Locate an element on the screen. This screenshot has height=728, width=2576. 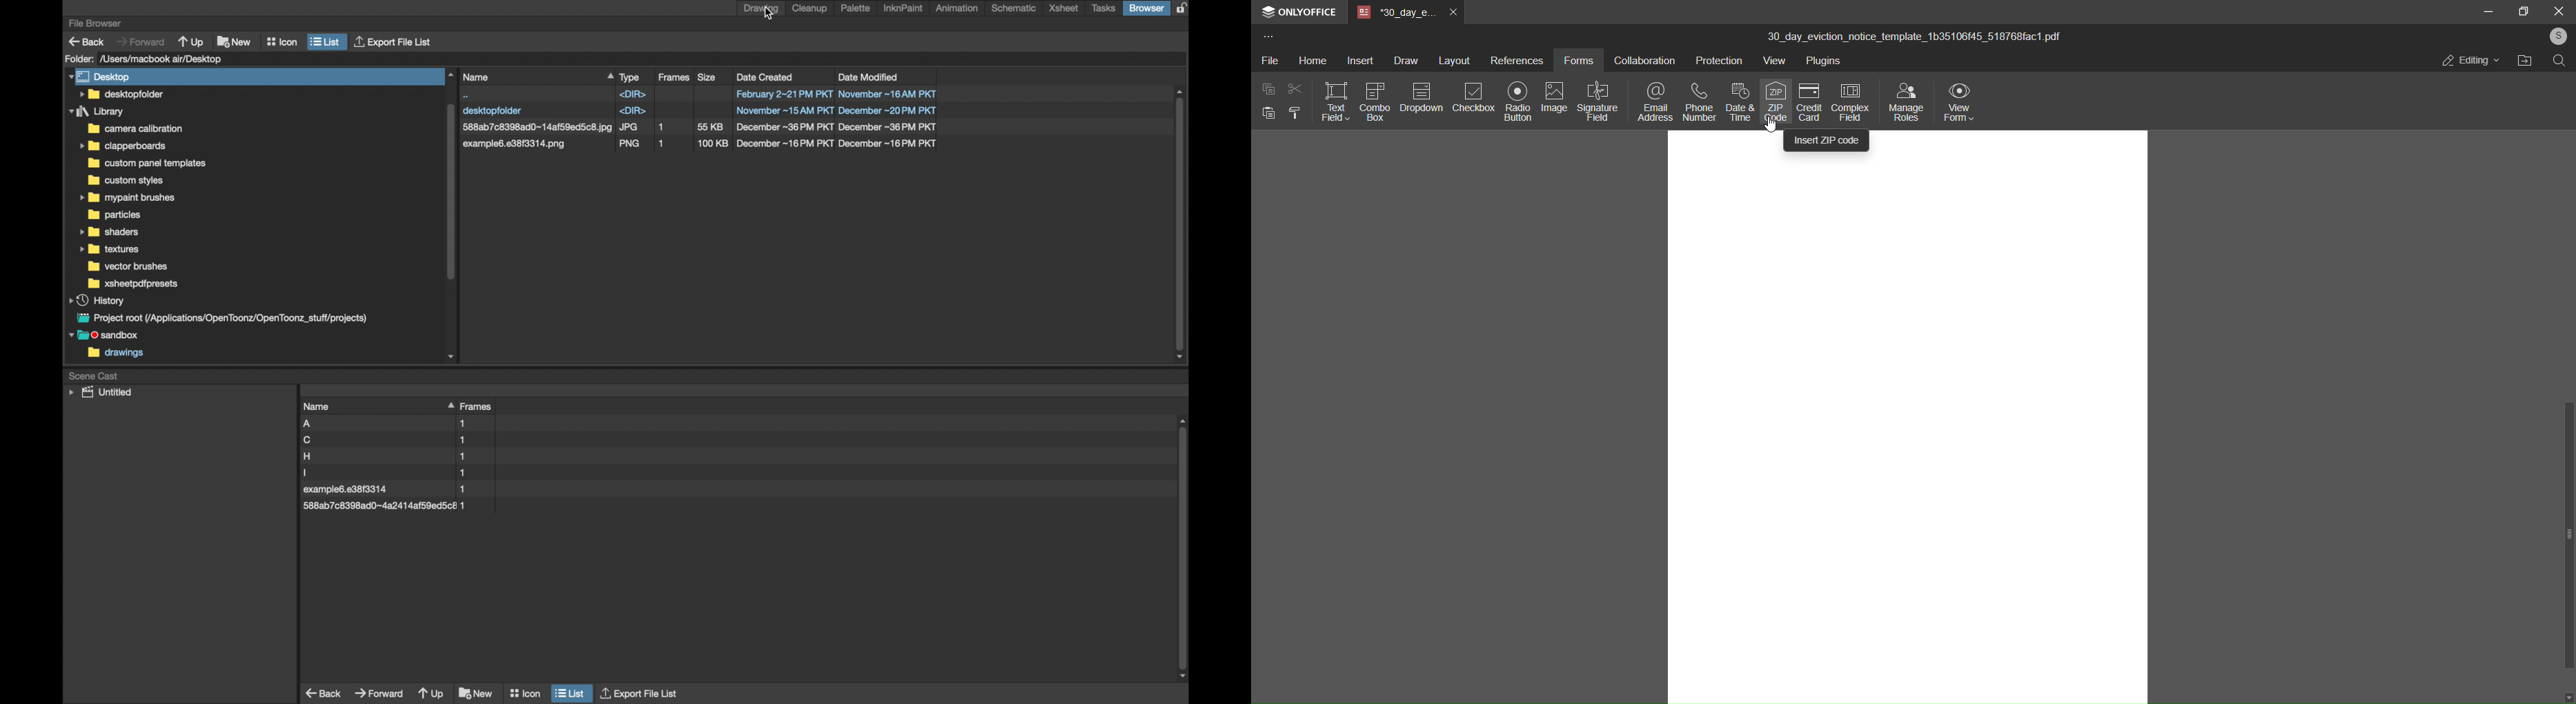
copy is located at coordinates (1269, 90).